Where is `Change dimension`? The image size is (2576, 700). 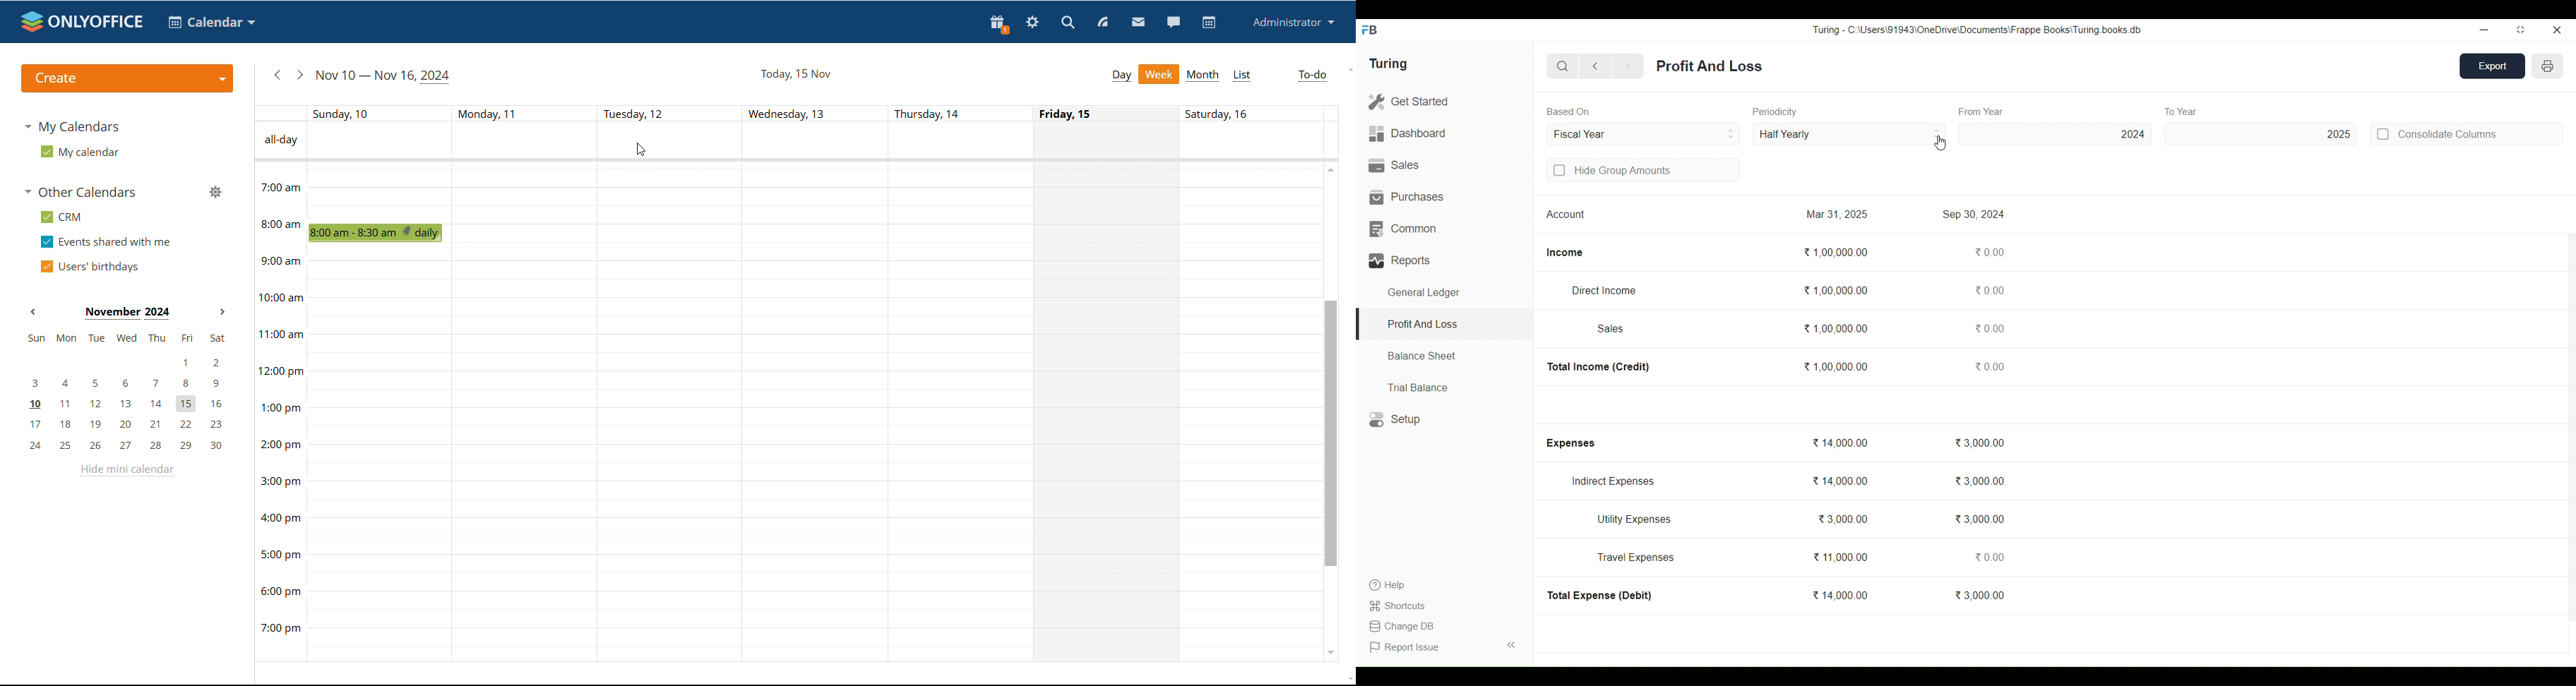 Change dimension is located at coordinates (2521, 30).